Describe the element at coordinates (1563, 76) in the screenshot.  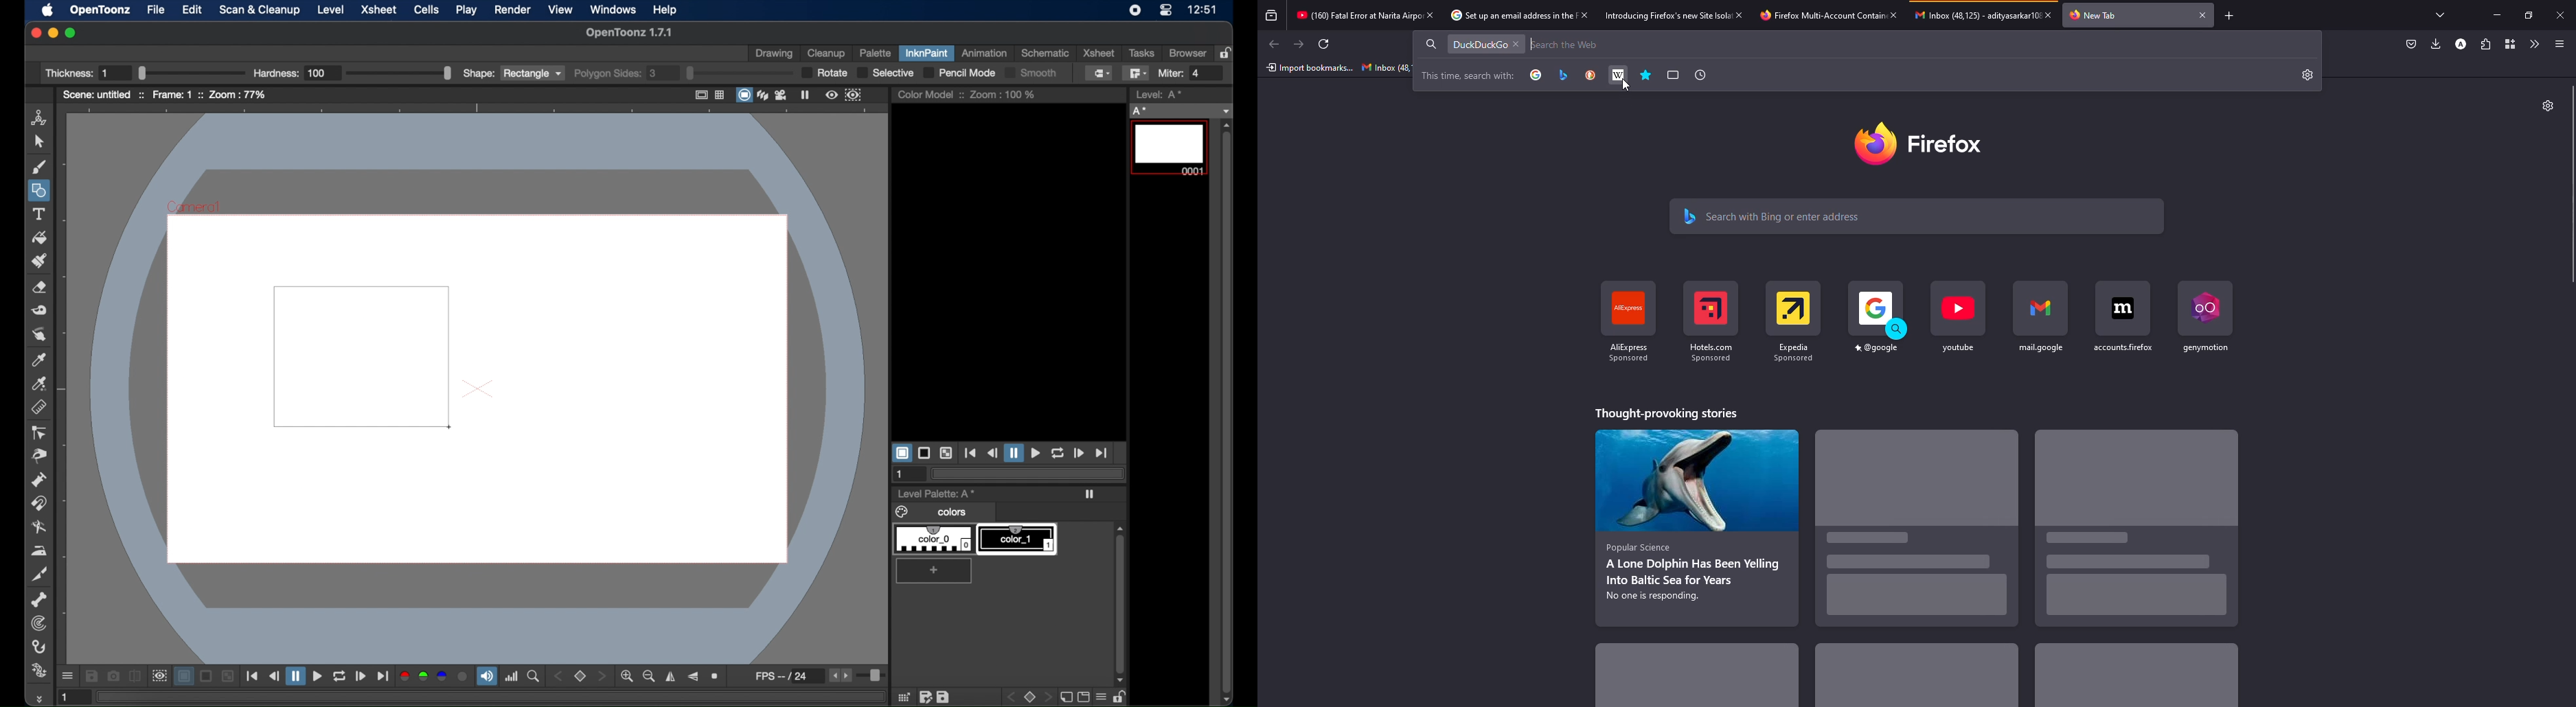
I see `bing` at that location.